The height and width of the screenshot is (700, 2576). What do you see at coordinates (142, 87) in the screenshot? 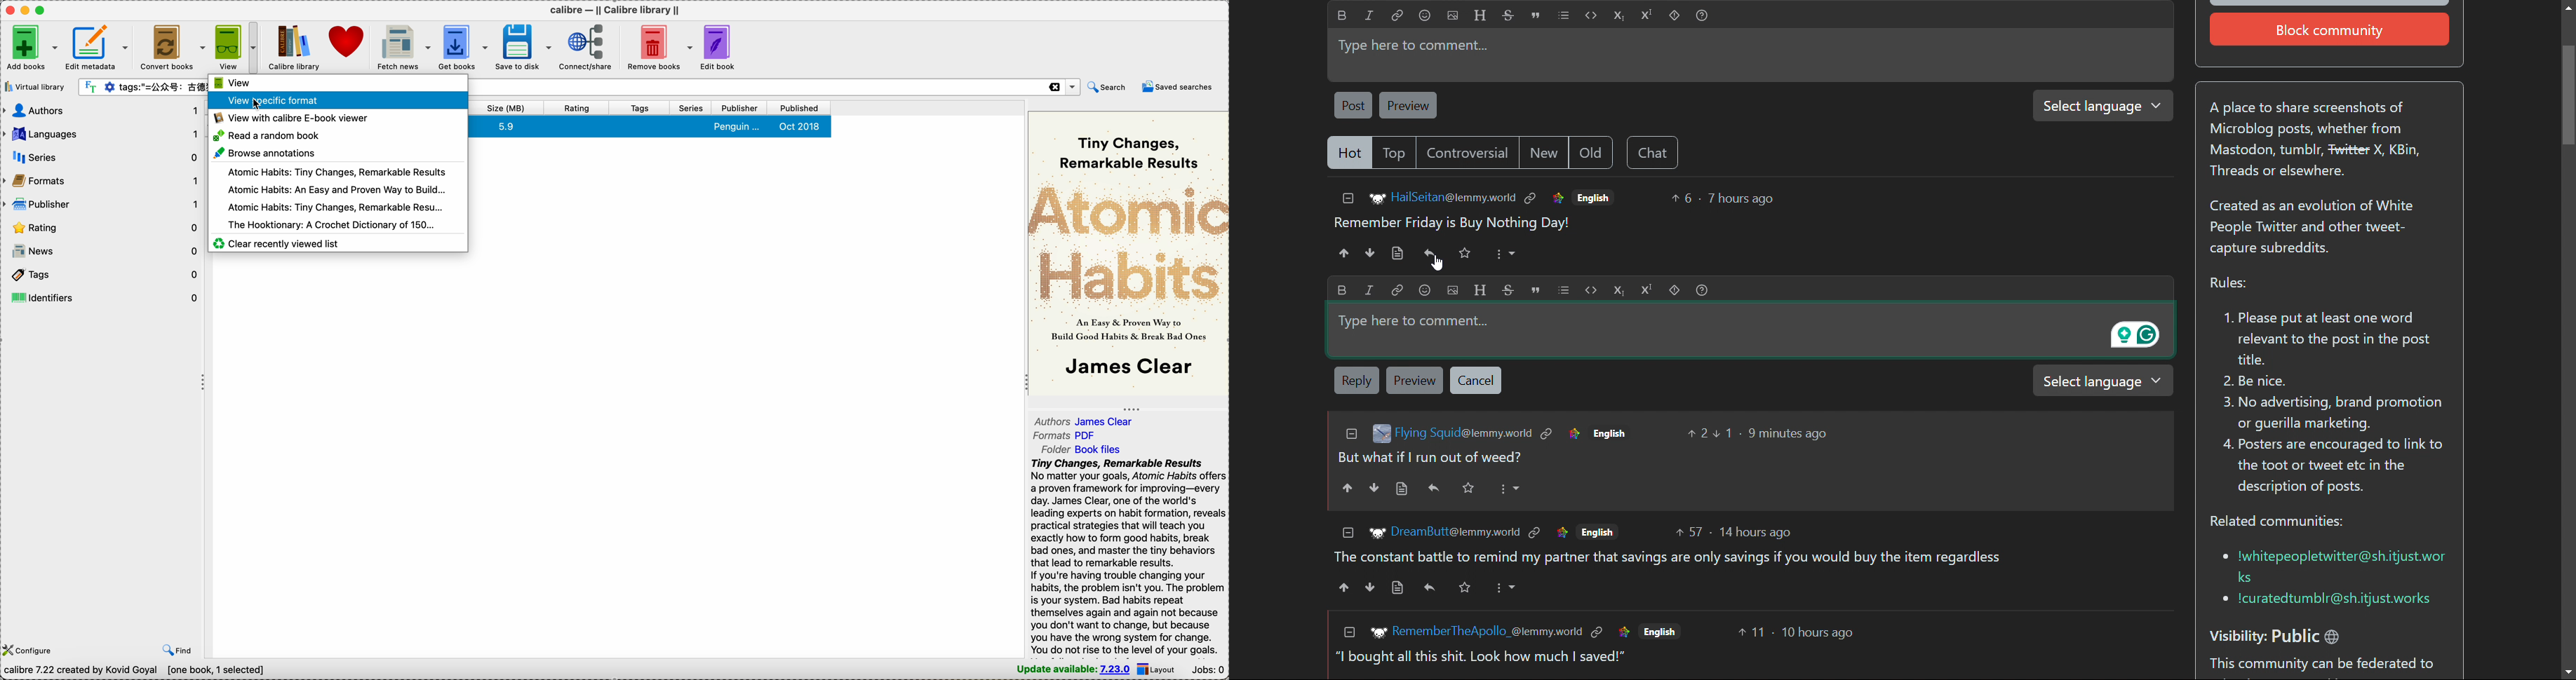
I see `search bar` at bounding box center [142, 87].